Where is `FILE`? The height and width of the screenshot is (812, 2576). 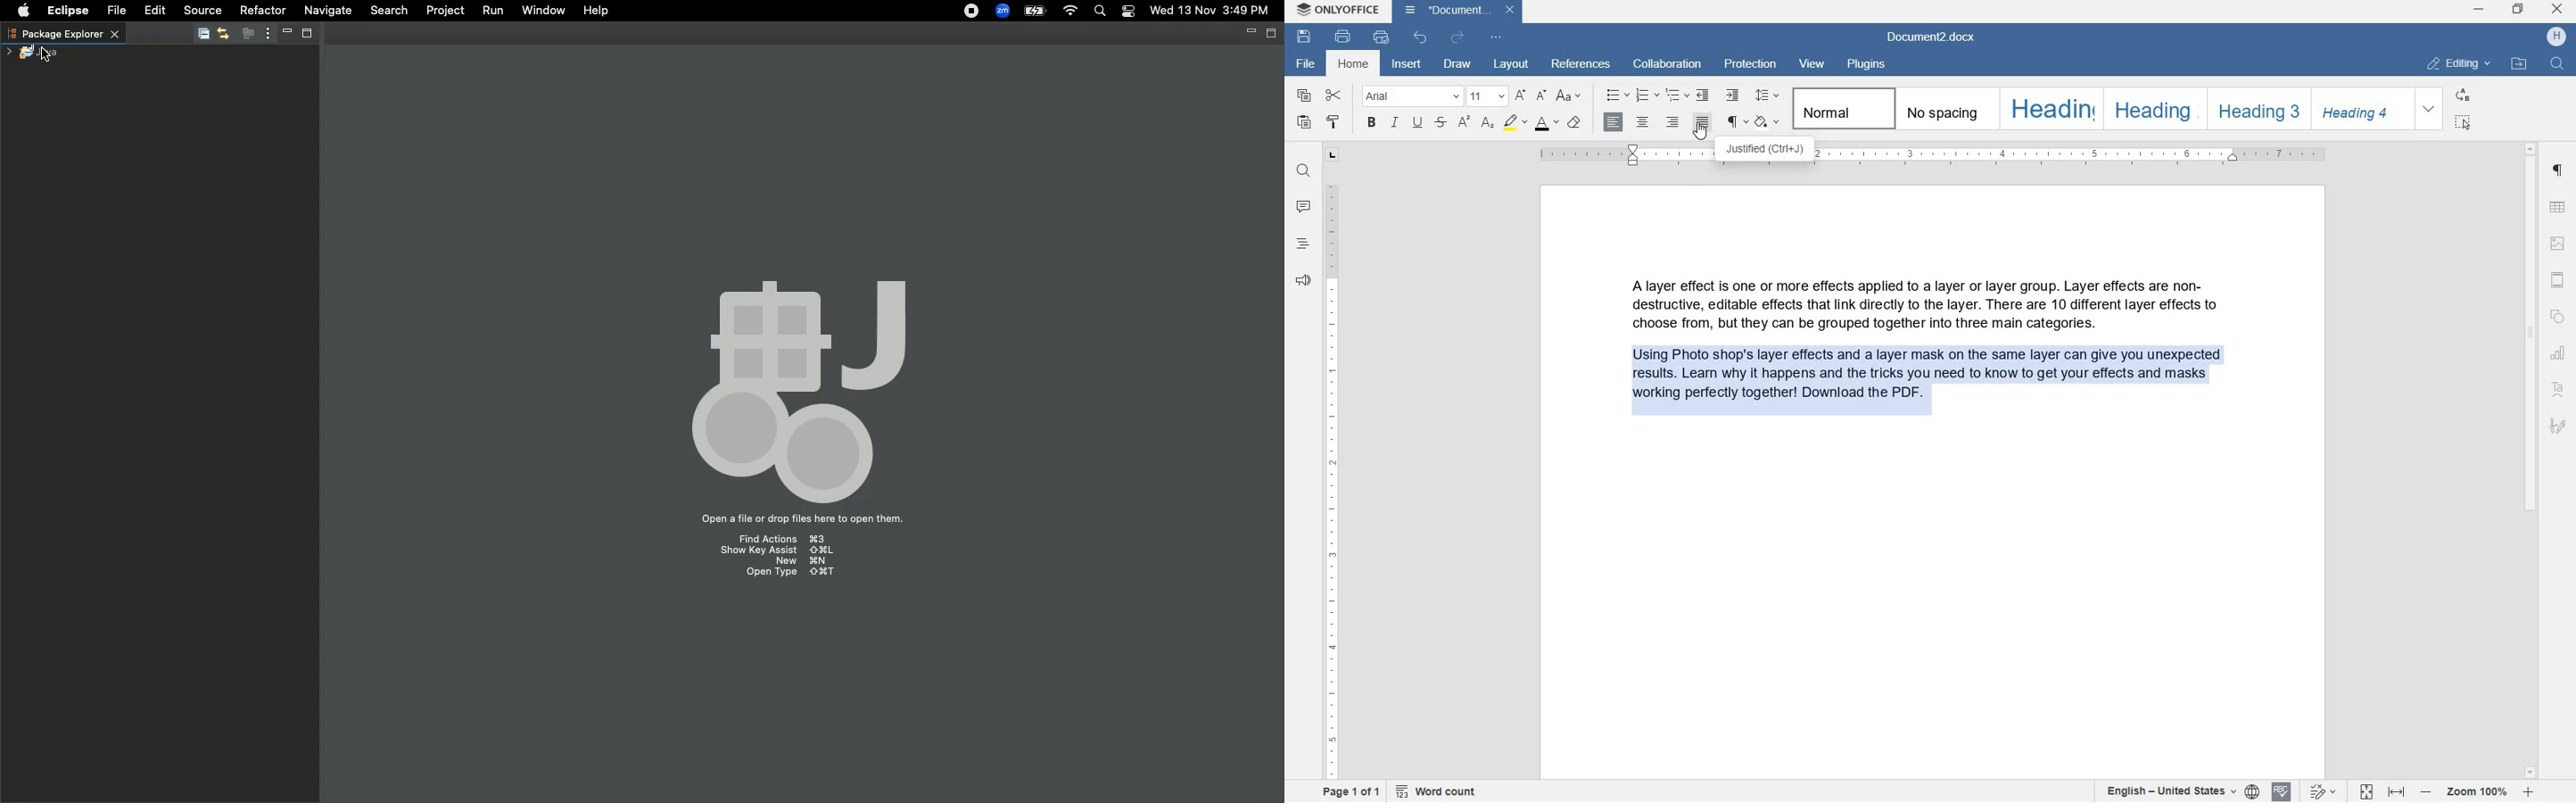 FILE is located at coordinates (1304, 62).